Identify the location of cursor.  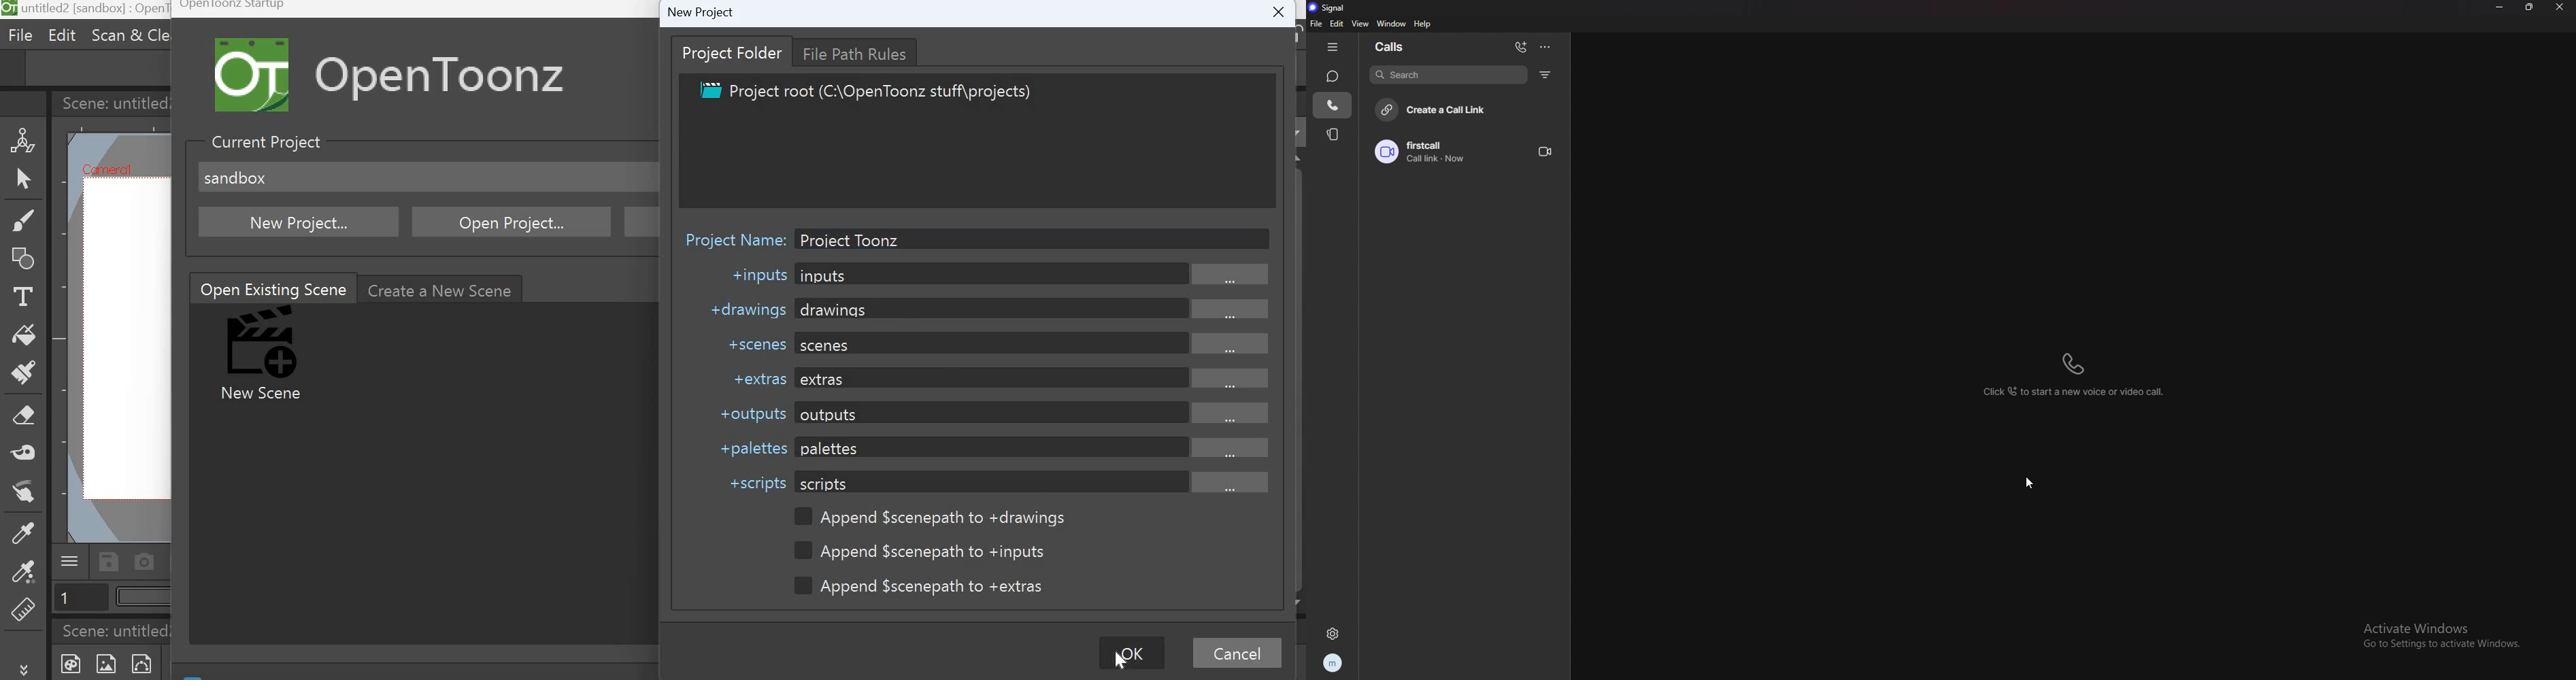
(2029, 483).